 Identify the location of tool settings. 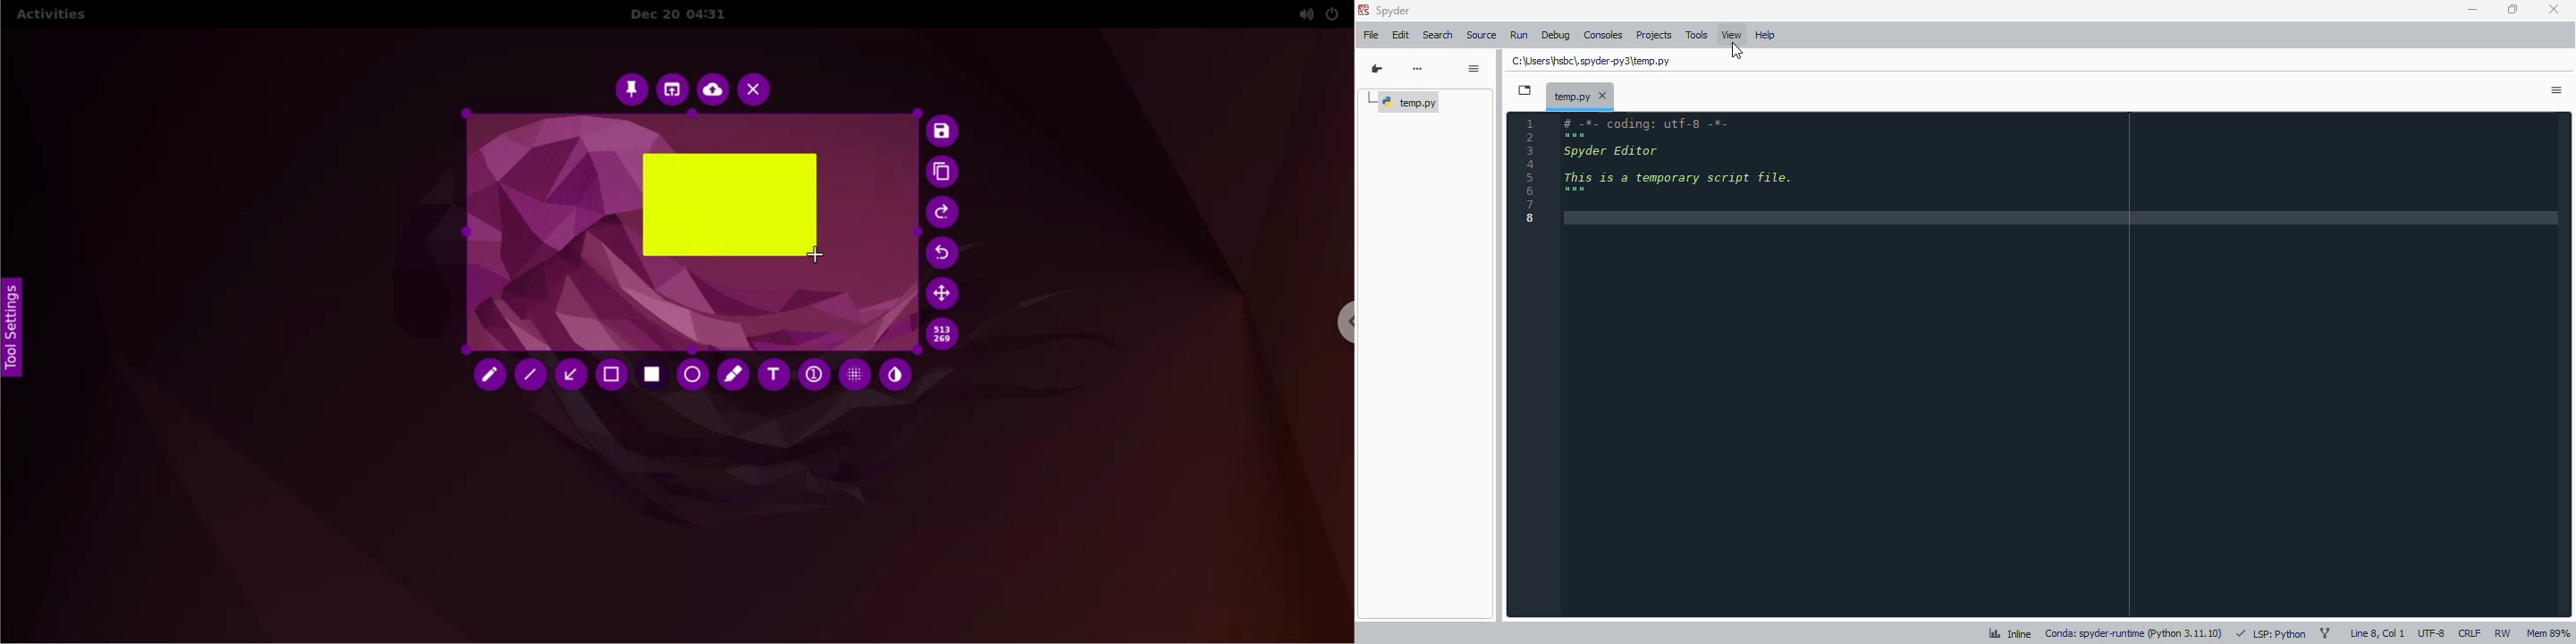
(14, 333).